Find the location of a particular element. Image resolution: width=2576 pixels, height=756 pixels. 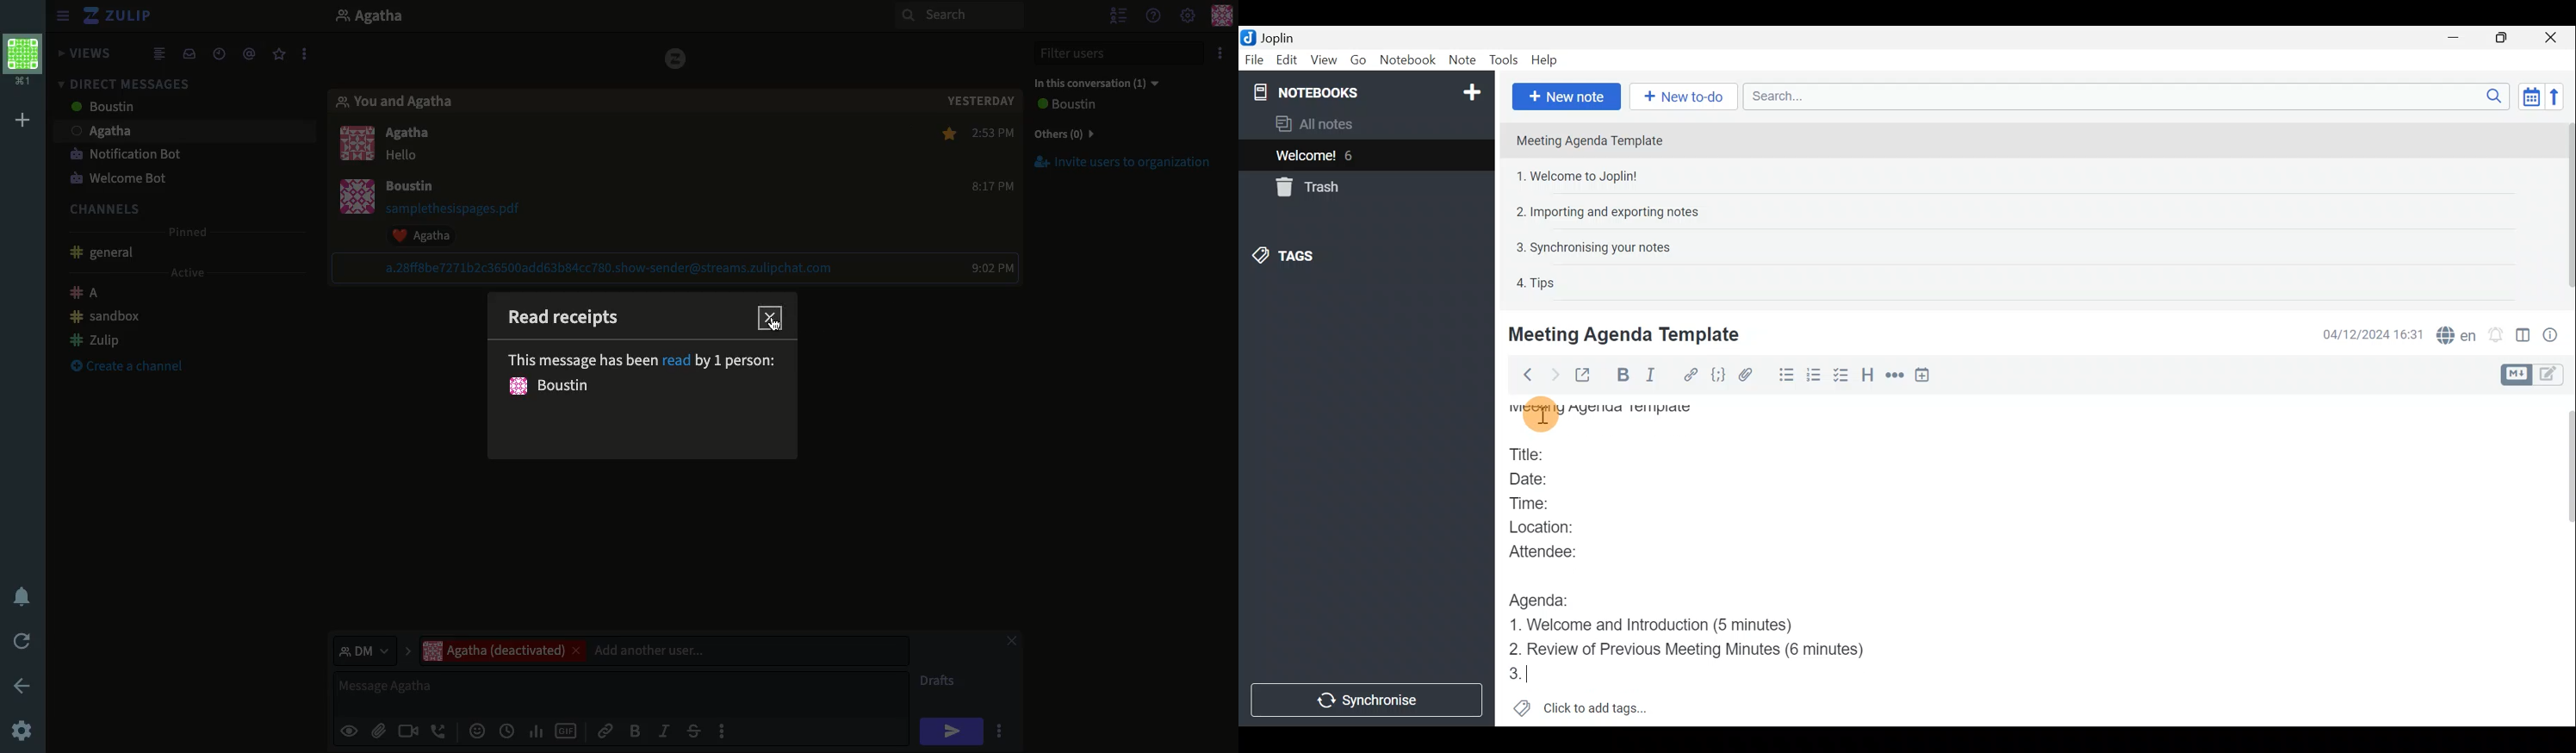

Meeting Agenda Template is located at coordinates (1604, 416).